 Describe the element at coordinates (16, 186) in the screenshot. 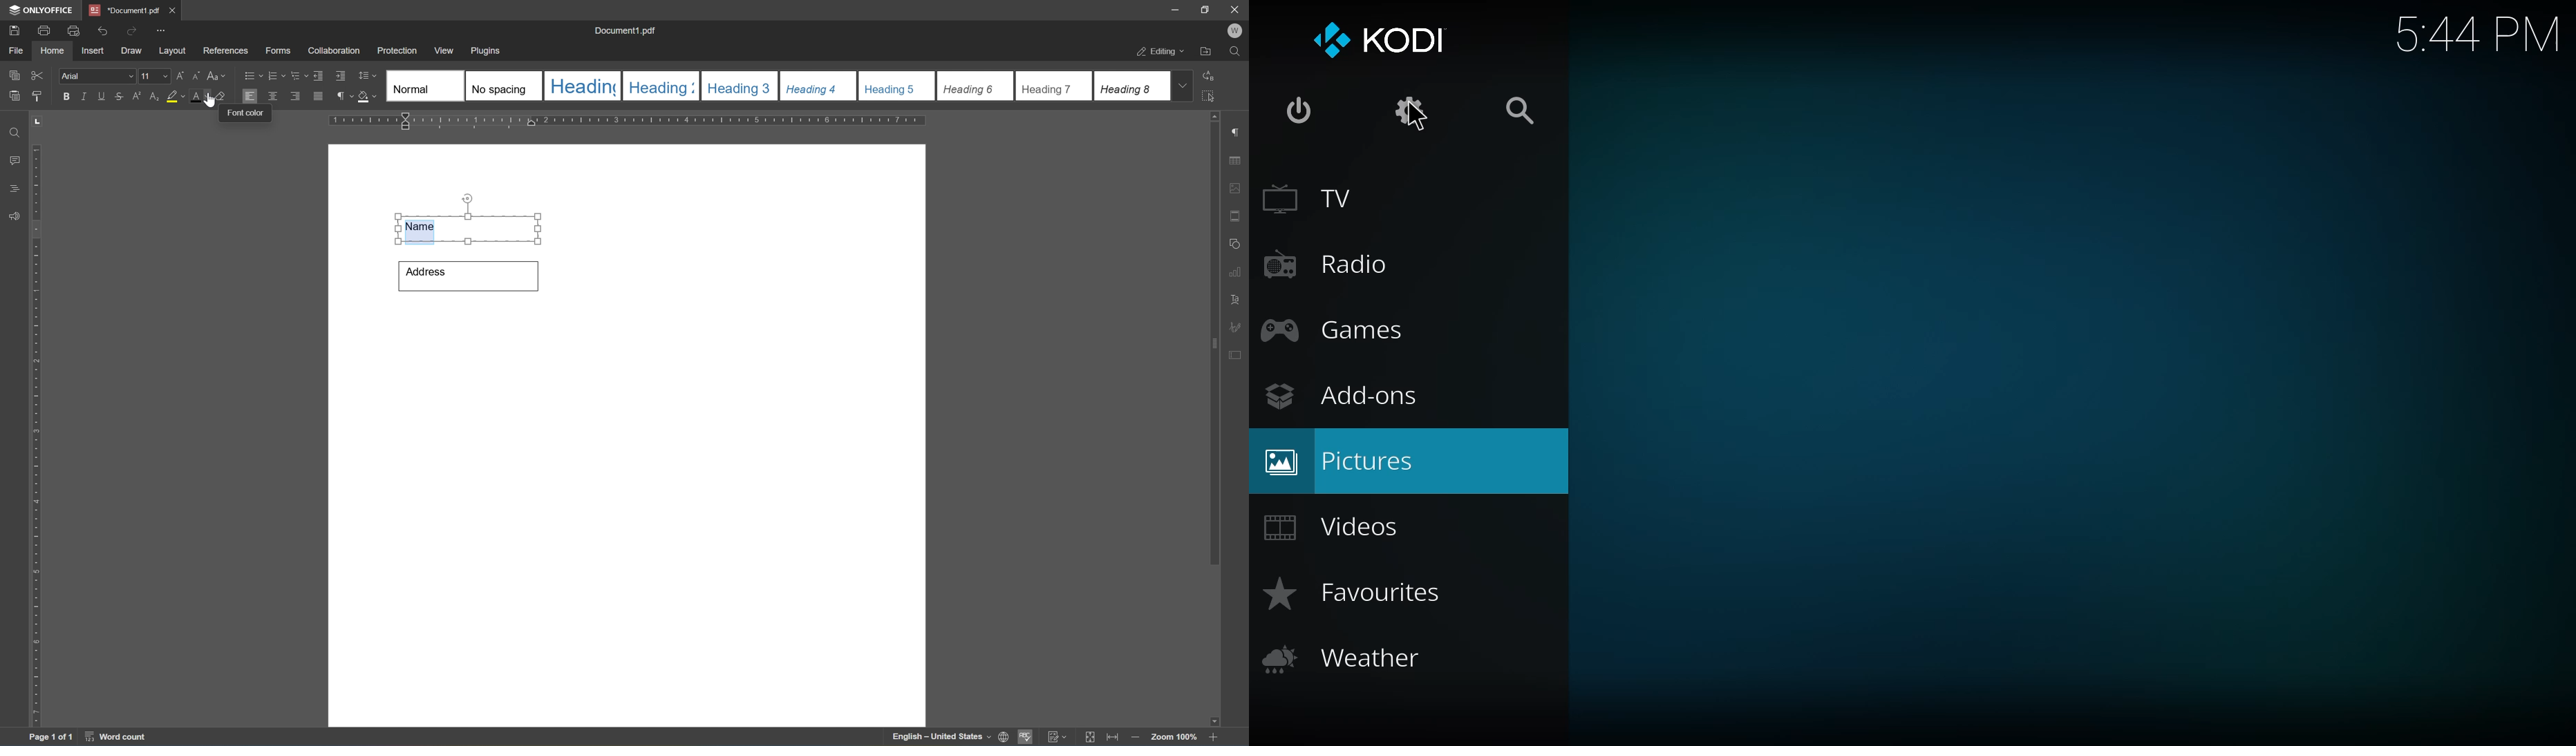

I see `headings` at that location.